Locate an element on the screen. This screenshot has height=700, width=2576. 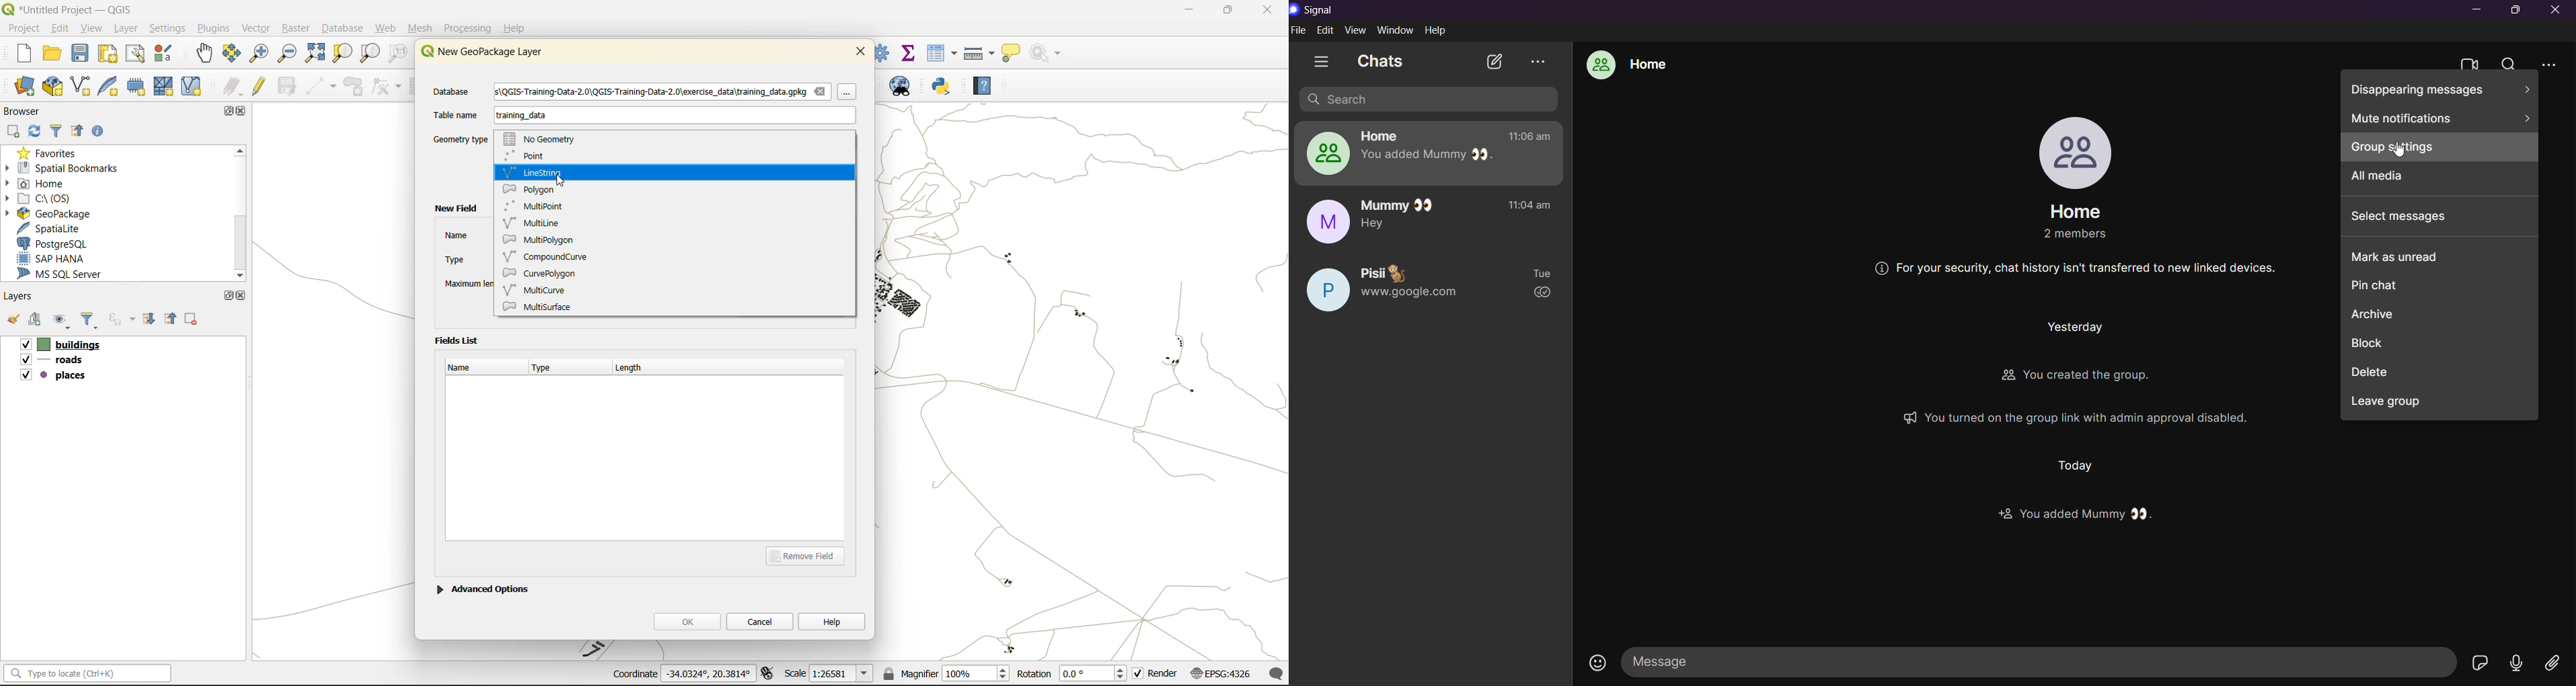
layers is located at coordinates (21, 297).